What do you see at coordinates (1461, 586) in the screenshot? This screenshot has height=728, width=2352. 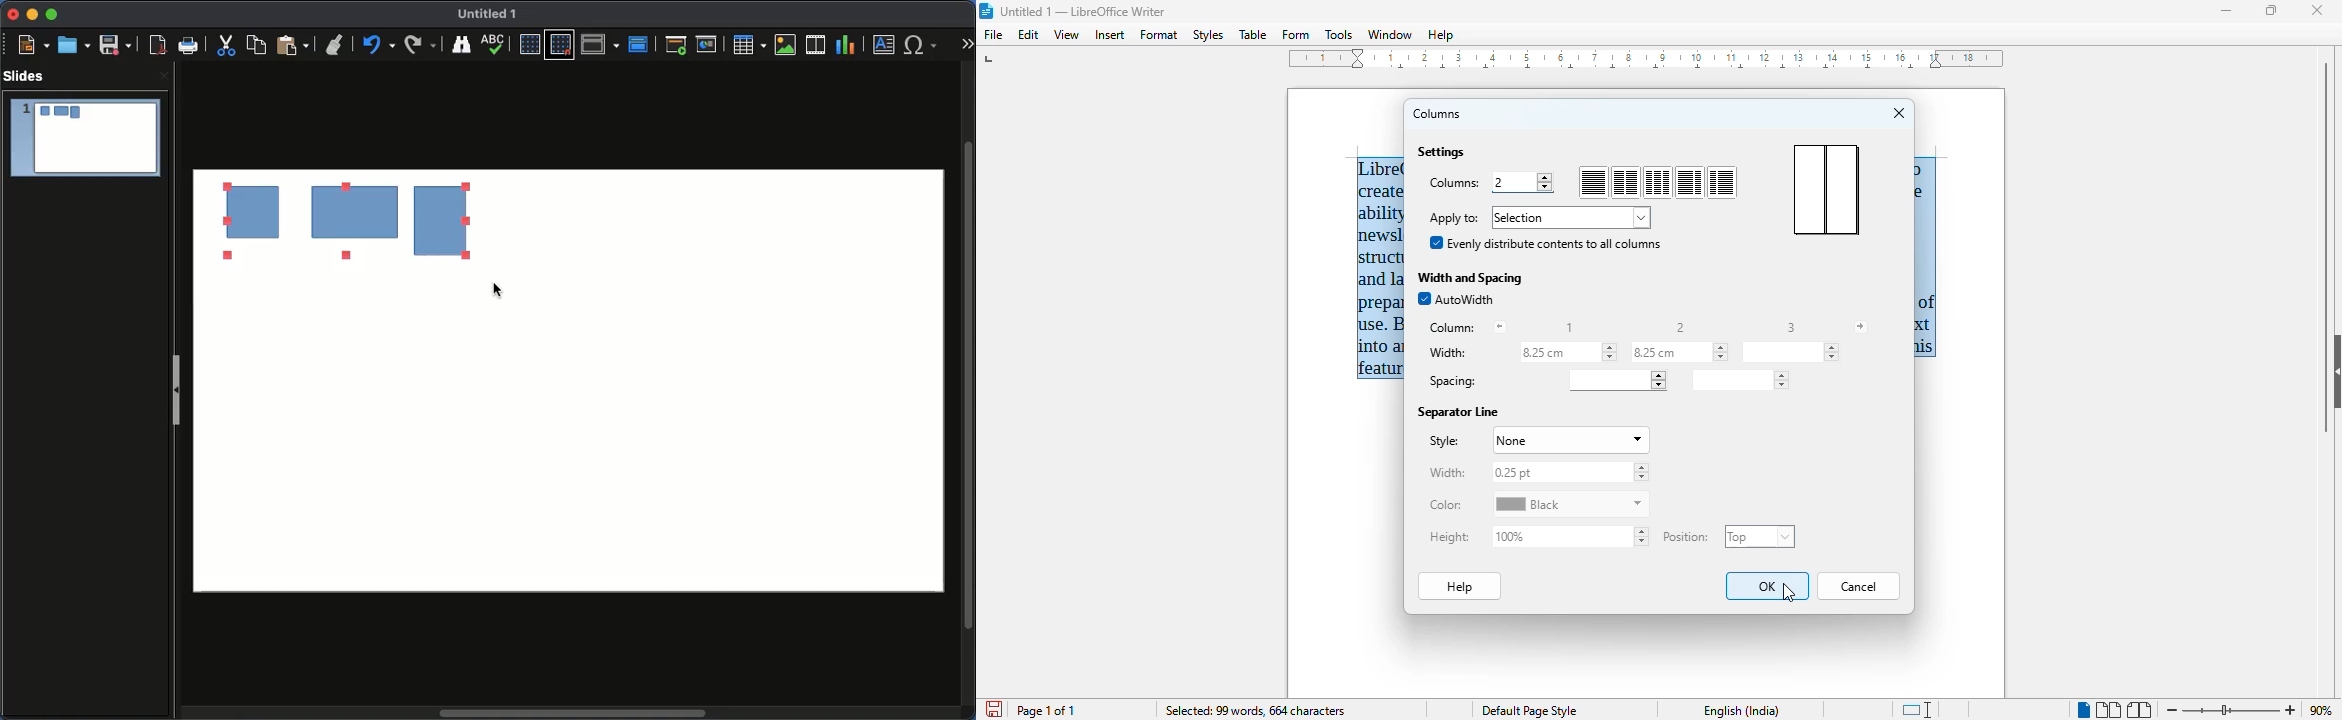 I see `help` at bounding box center [1461, 586].